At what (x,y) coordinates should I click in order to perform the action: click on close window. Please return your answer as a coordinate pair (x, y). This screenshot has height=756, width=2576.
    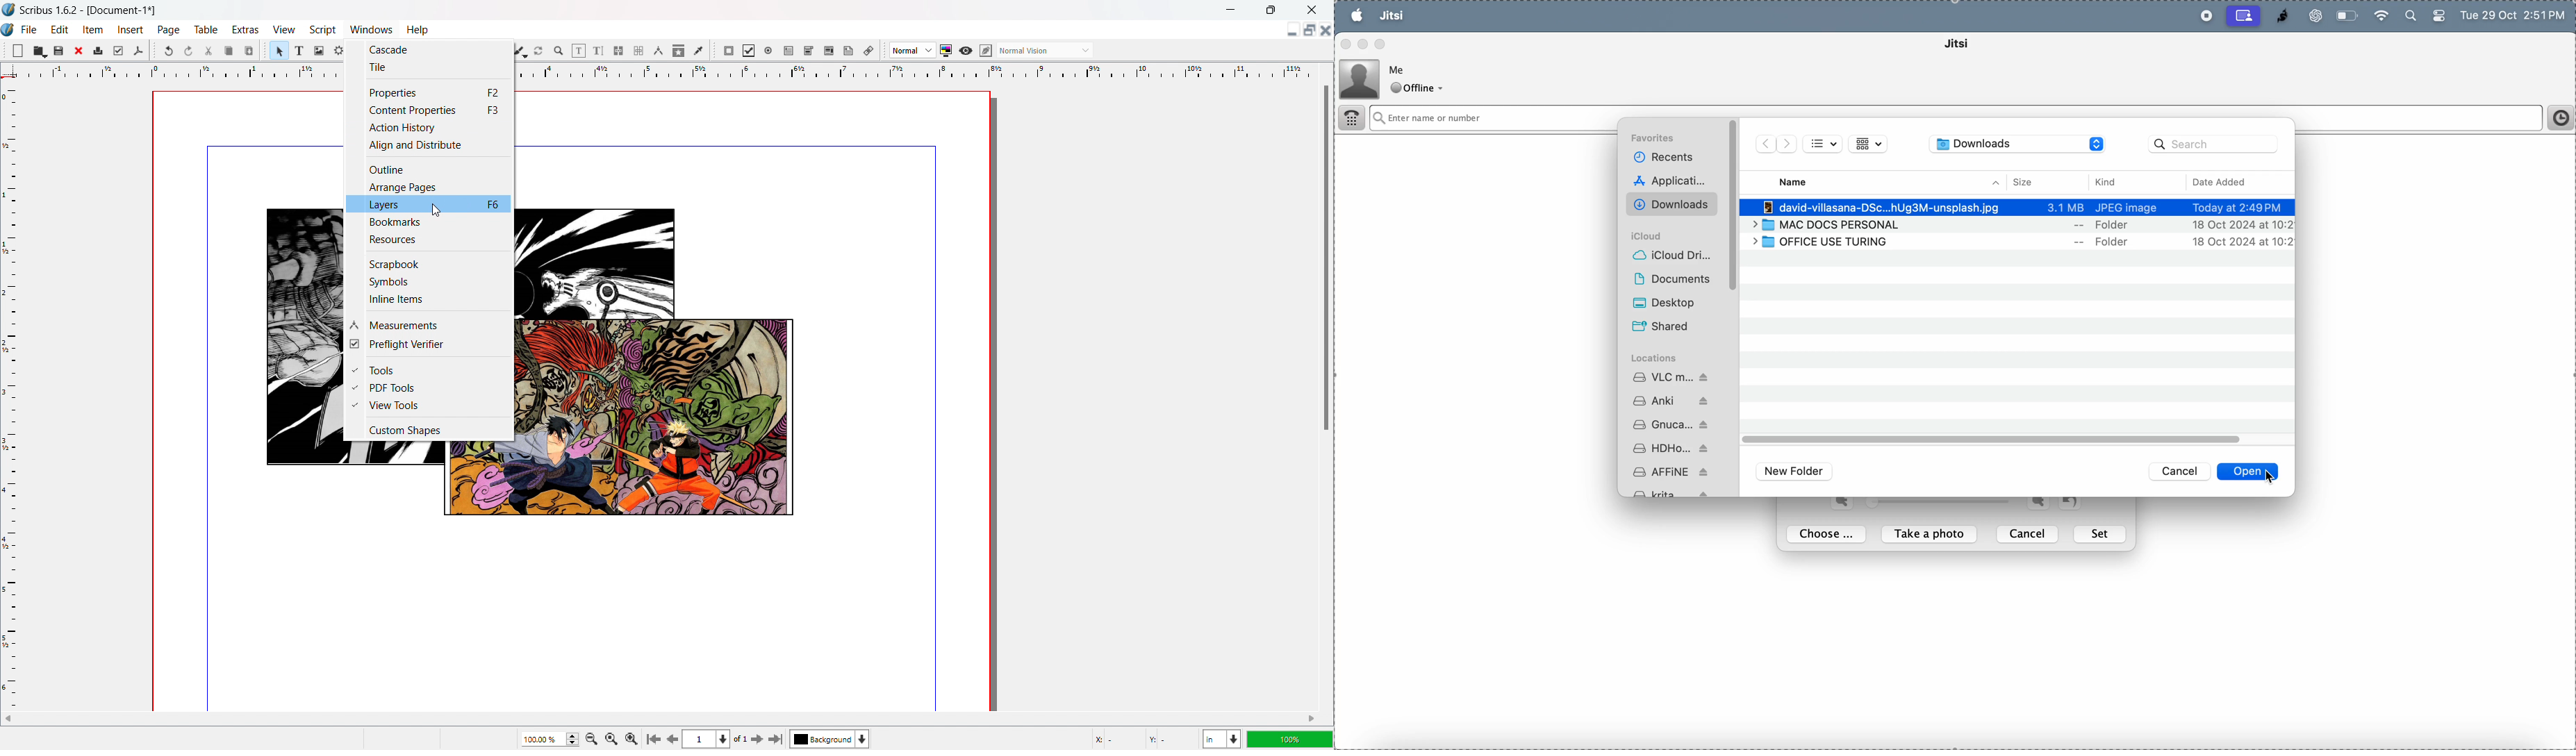
    Looking at the image, I should click on (1312, 10).